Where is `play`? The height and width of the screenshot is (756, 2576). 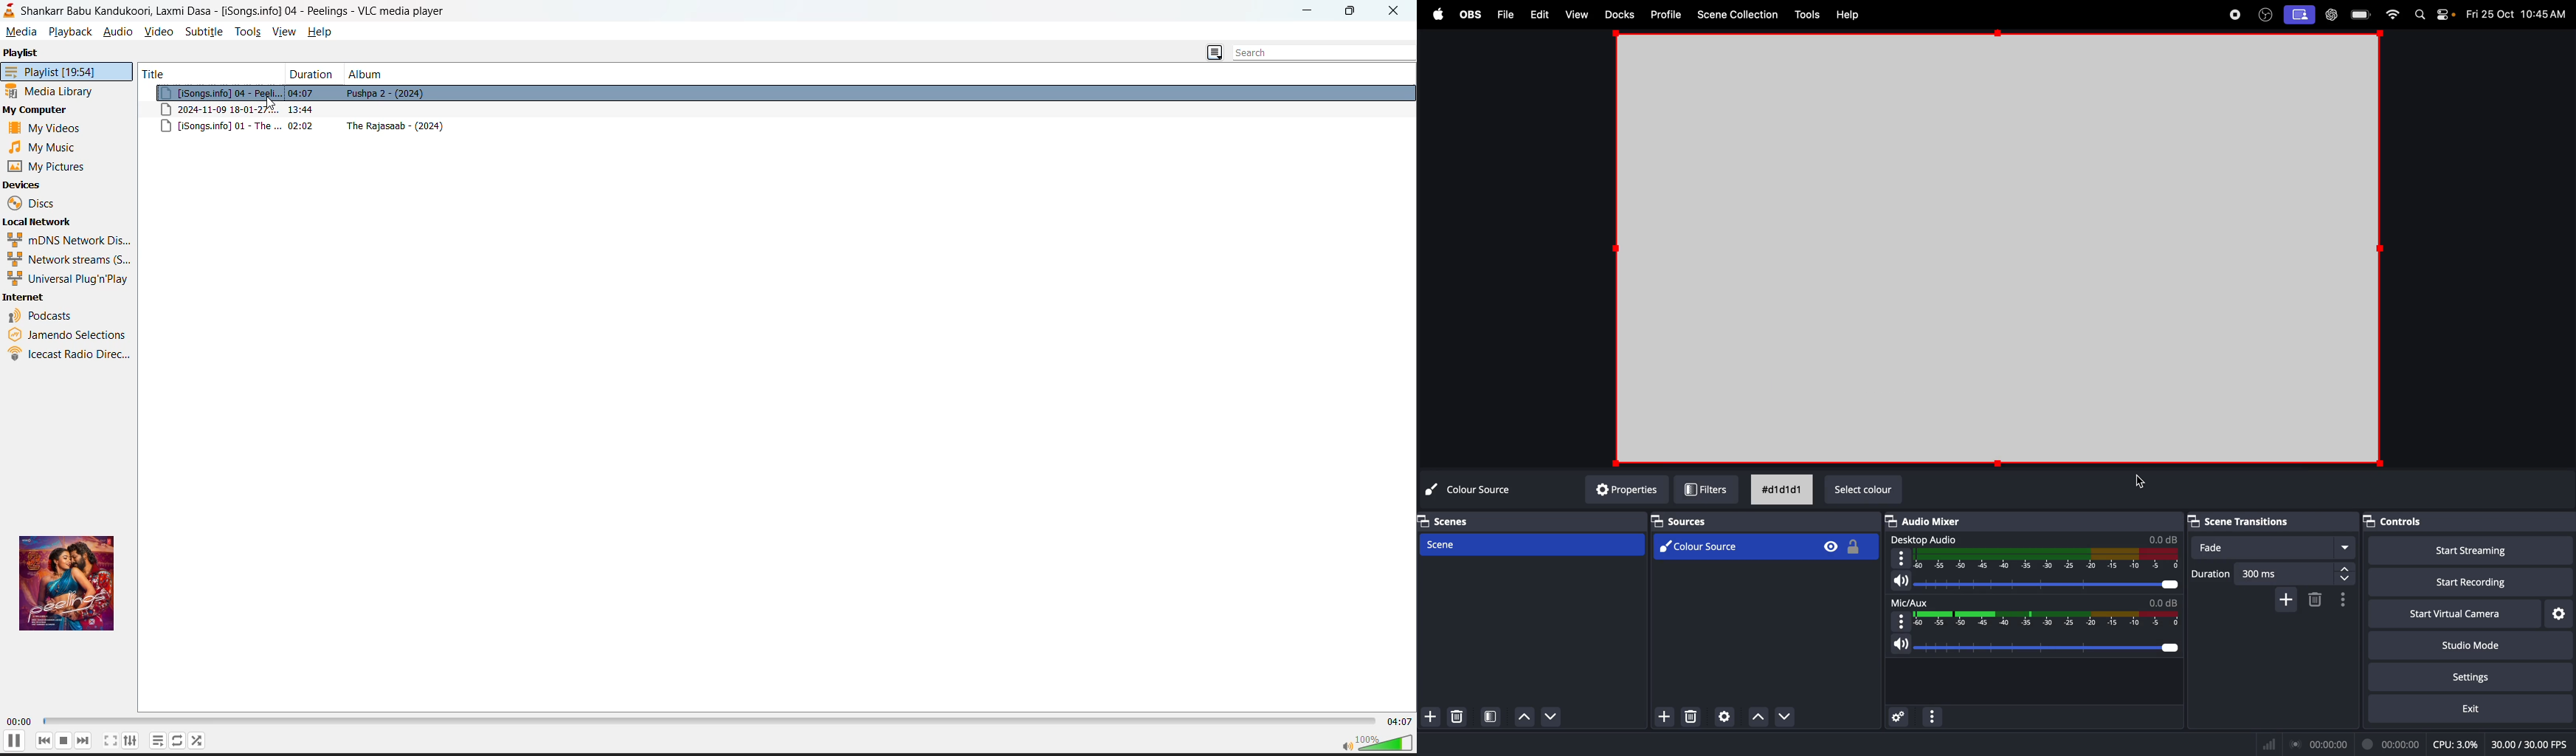
play is located at coordinates (14, 741).